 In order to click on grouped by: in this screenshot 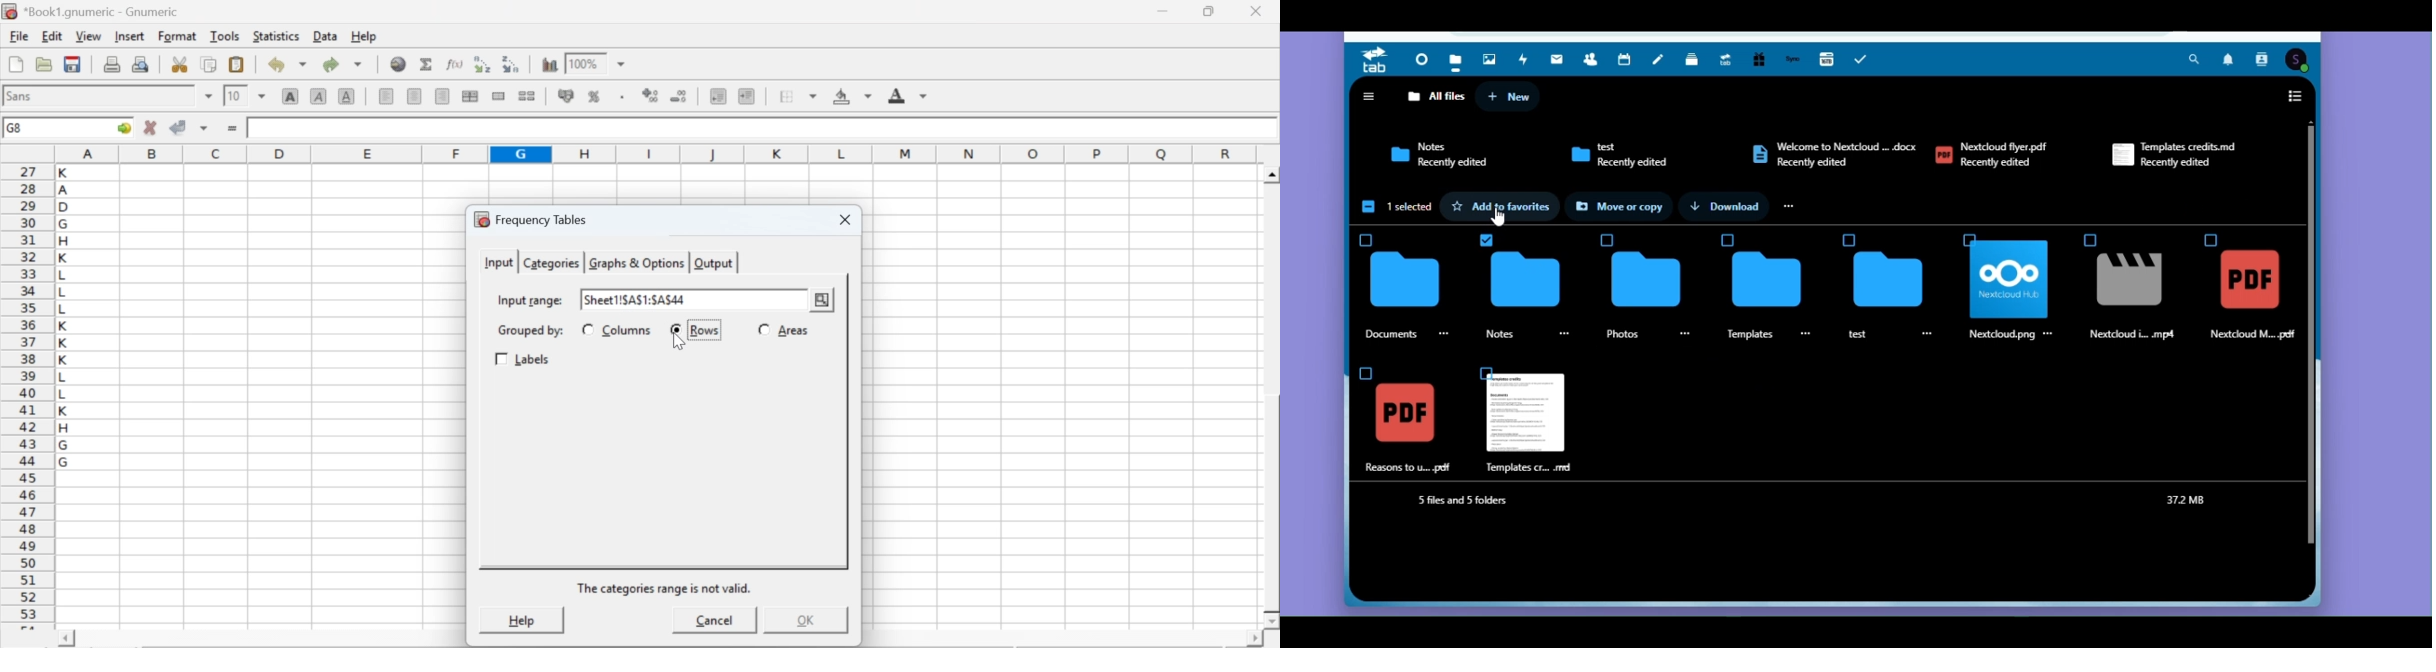, I will do `click(529, 331)`.